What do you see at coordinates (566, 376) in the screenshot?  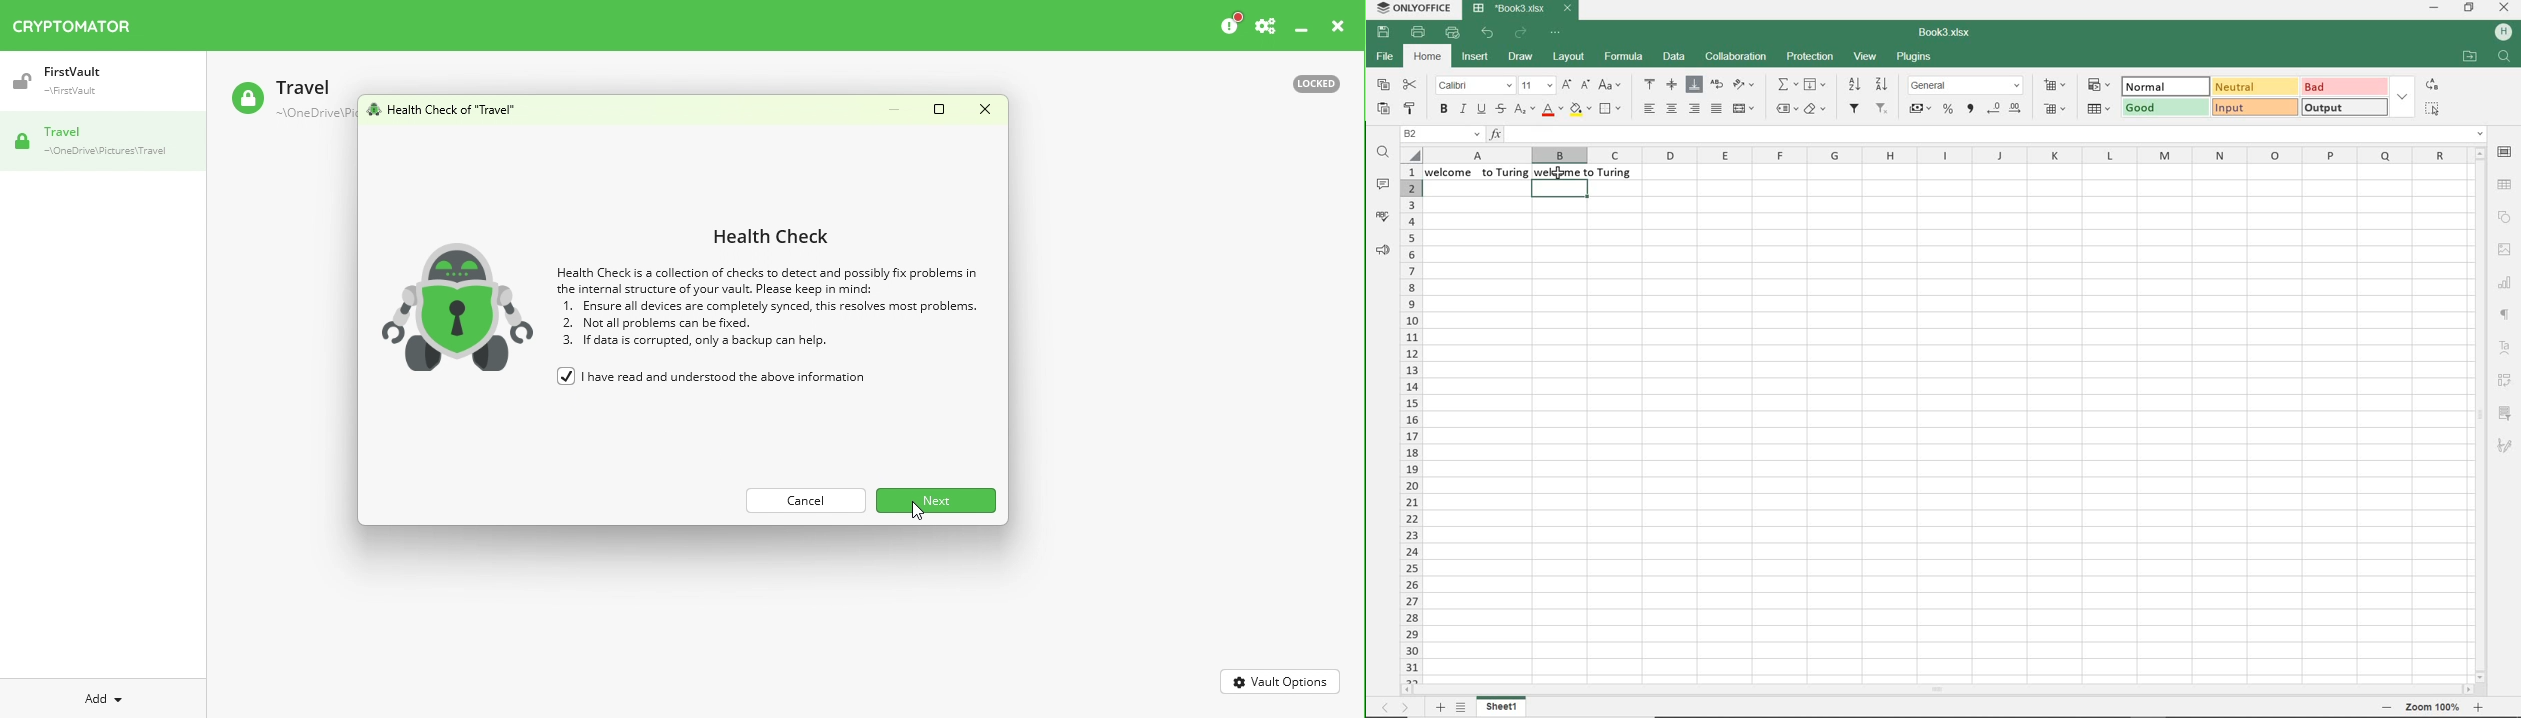 I see `checked checkbox` at bounding box center [566, 376].